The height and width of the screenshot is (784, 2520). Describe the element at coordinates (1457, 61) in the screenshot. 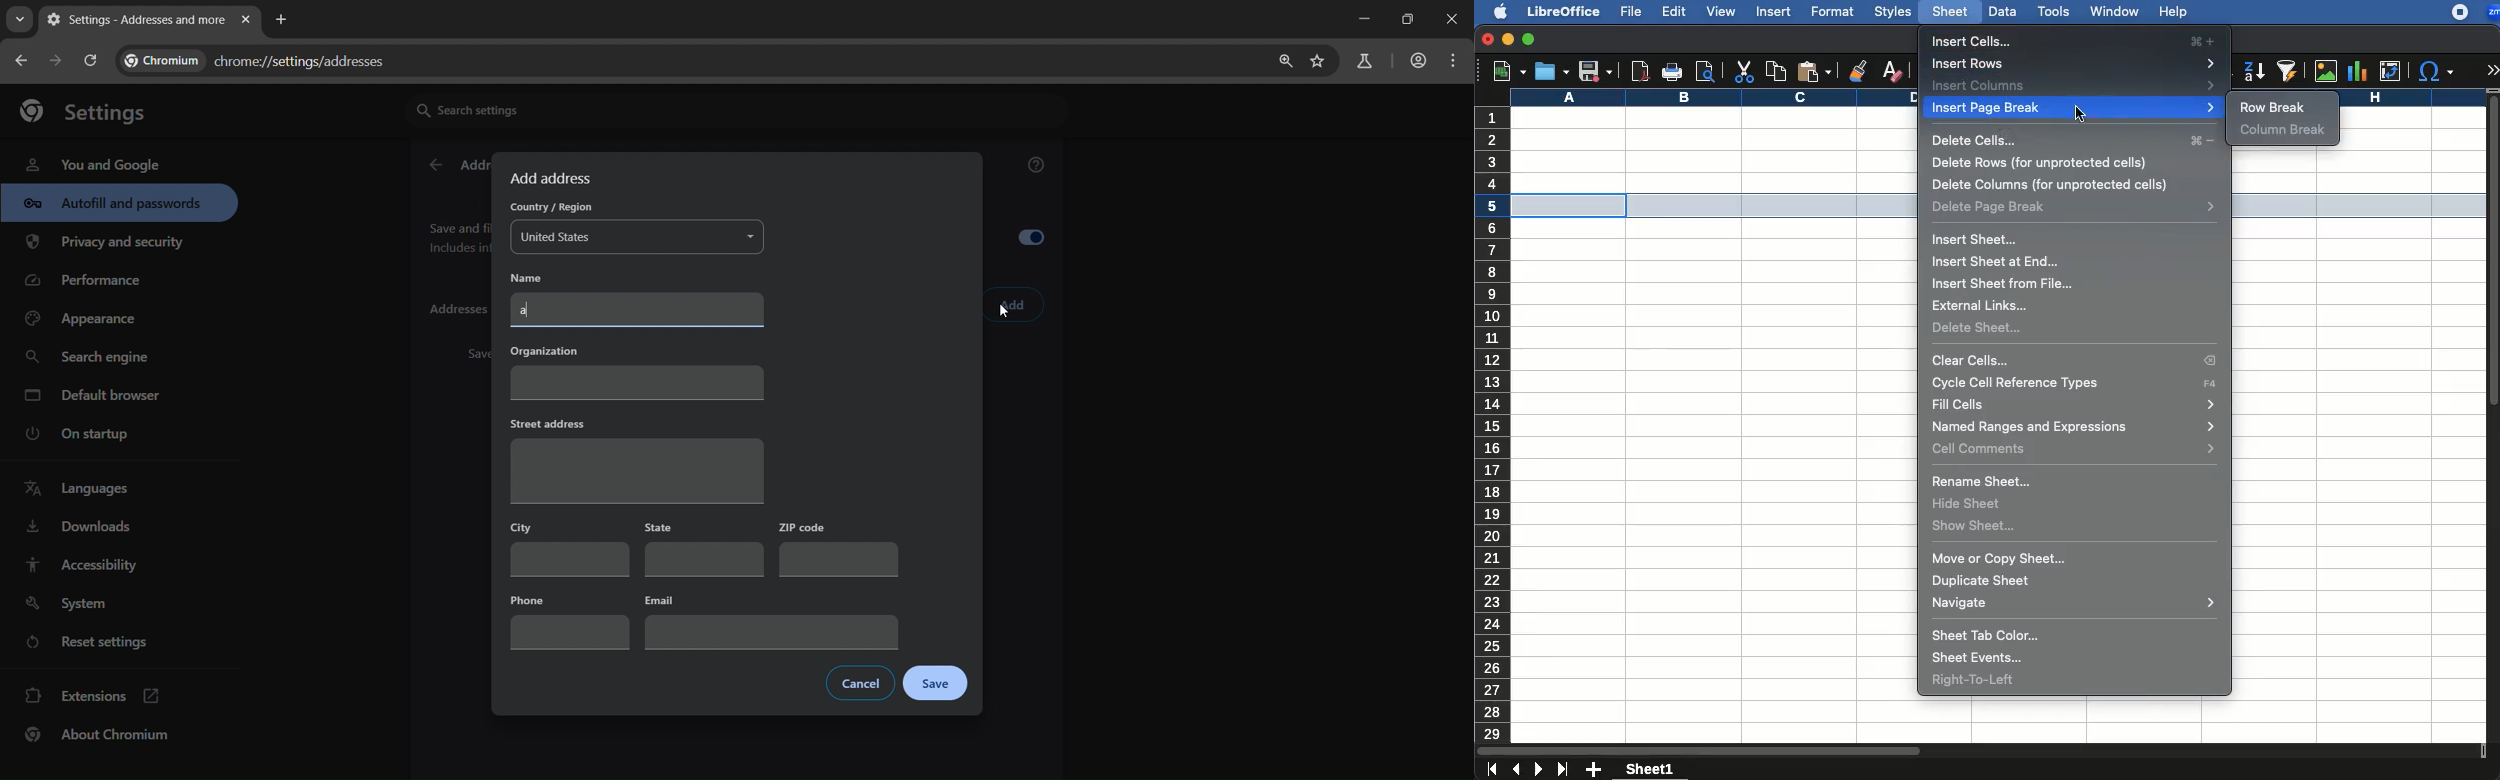

I see `menu` at that location.